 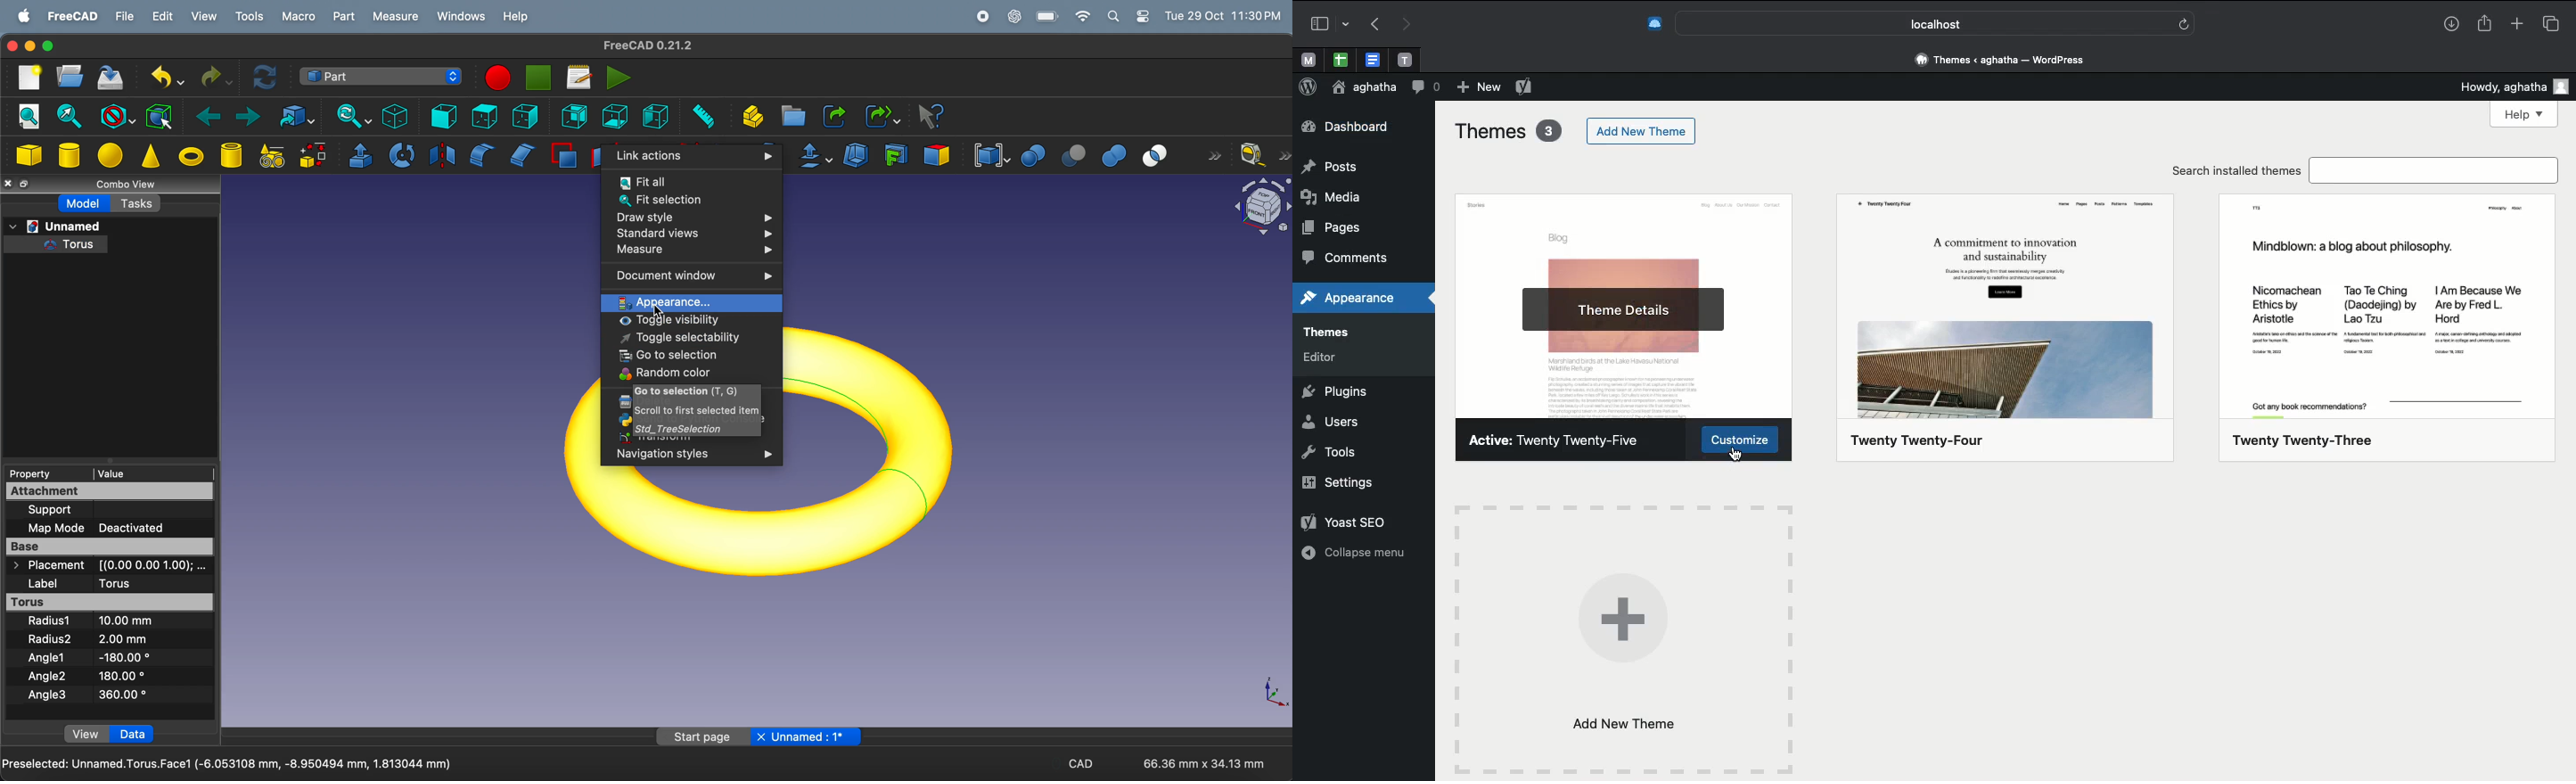 What do you see at coordinates (984, 15) in the screenshot?
I see `record` at bounding box center [984, 15].